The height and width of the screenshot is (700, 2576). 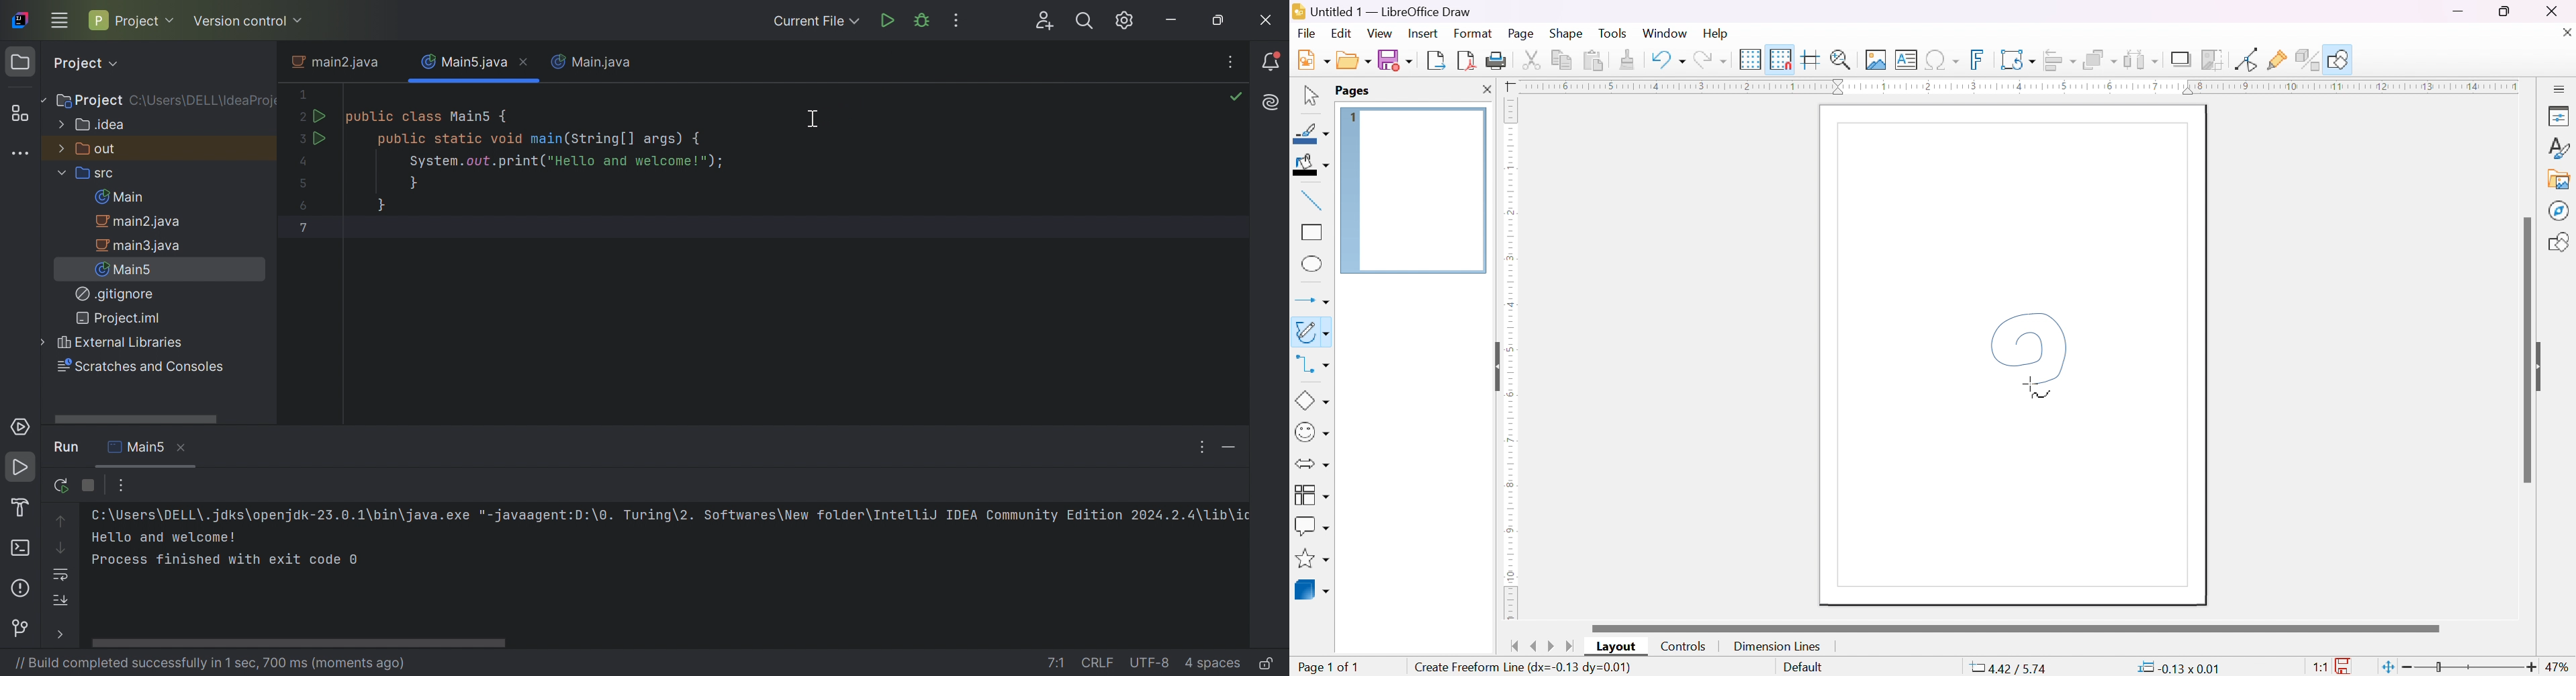 What do you see at coordinates (2009, 669) in the screenshot?
I see `-7.49/4.29` at bounding box center [2009, 669].